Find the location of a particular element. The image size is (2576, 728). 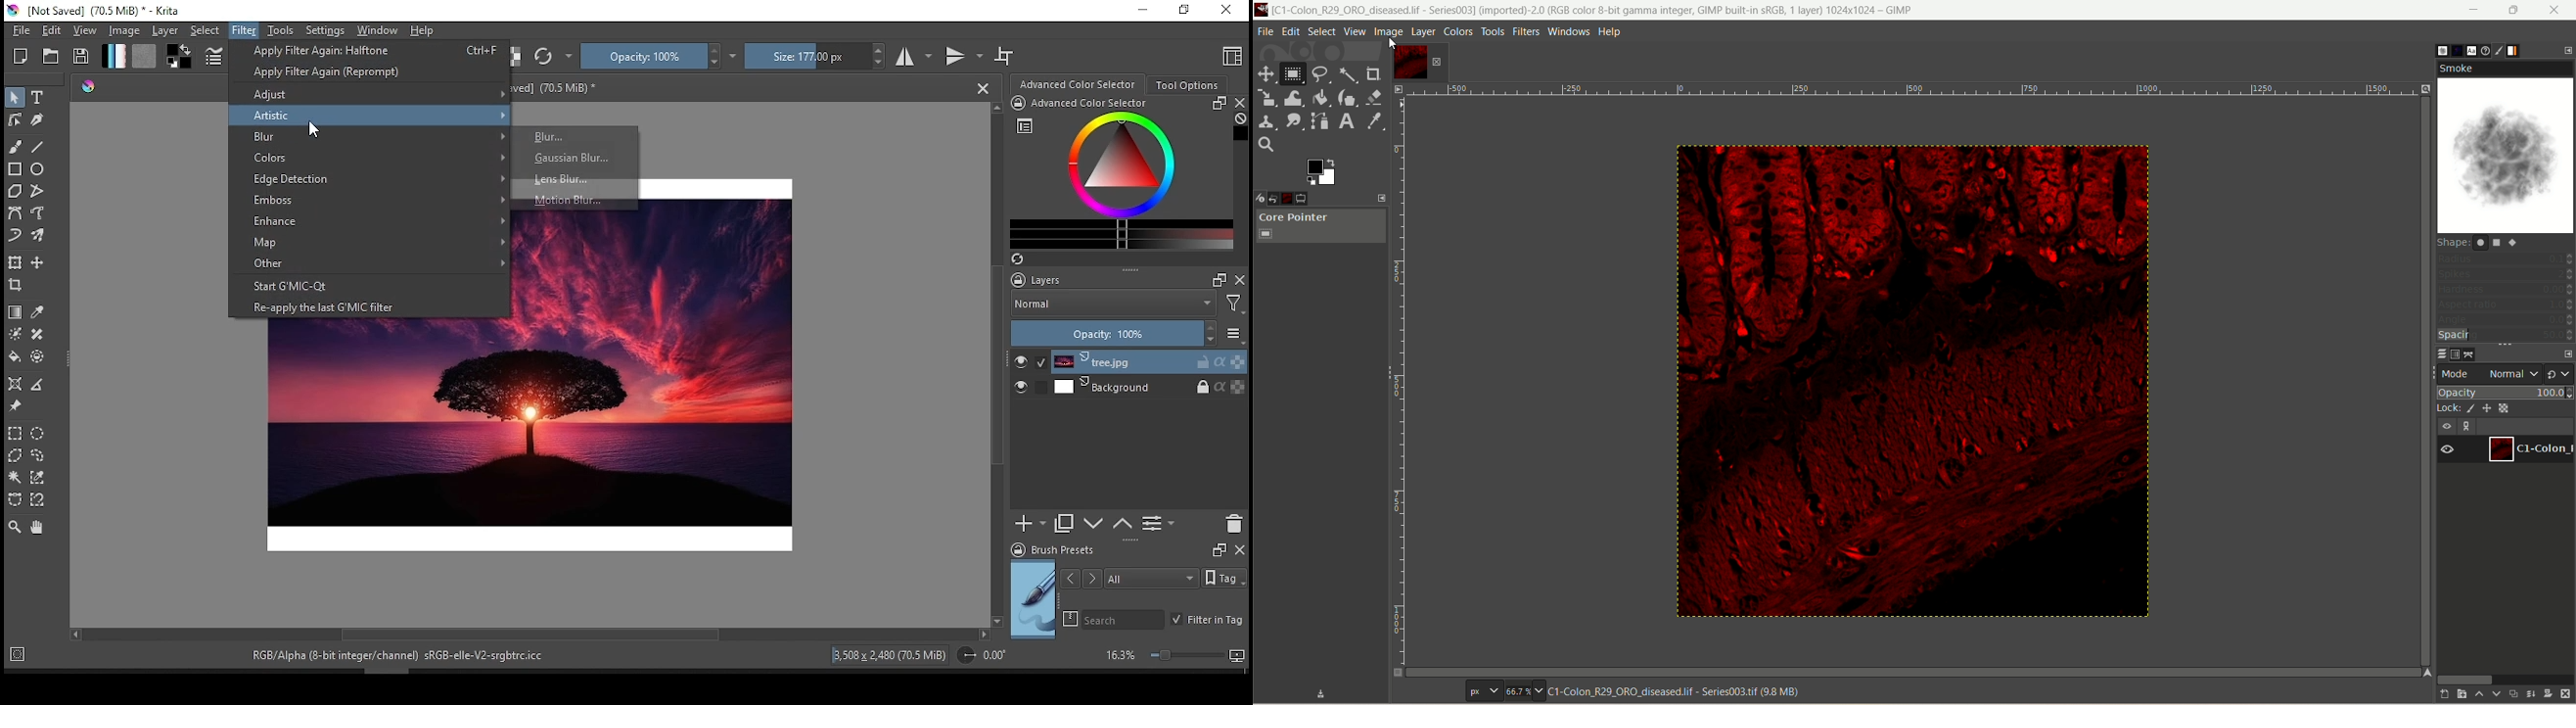

opacity is located at coordinates (1112, 332).